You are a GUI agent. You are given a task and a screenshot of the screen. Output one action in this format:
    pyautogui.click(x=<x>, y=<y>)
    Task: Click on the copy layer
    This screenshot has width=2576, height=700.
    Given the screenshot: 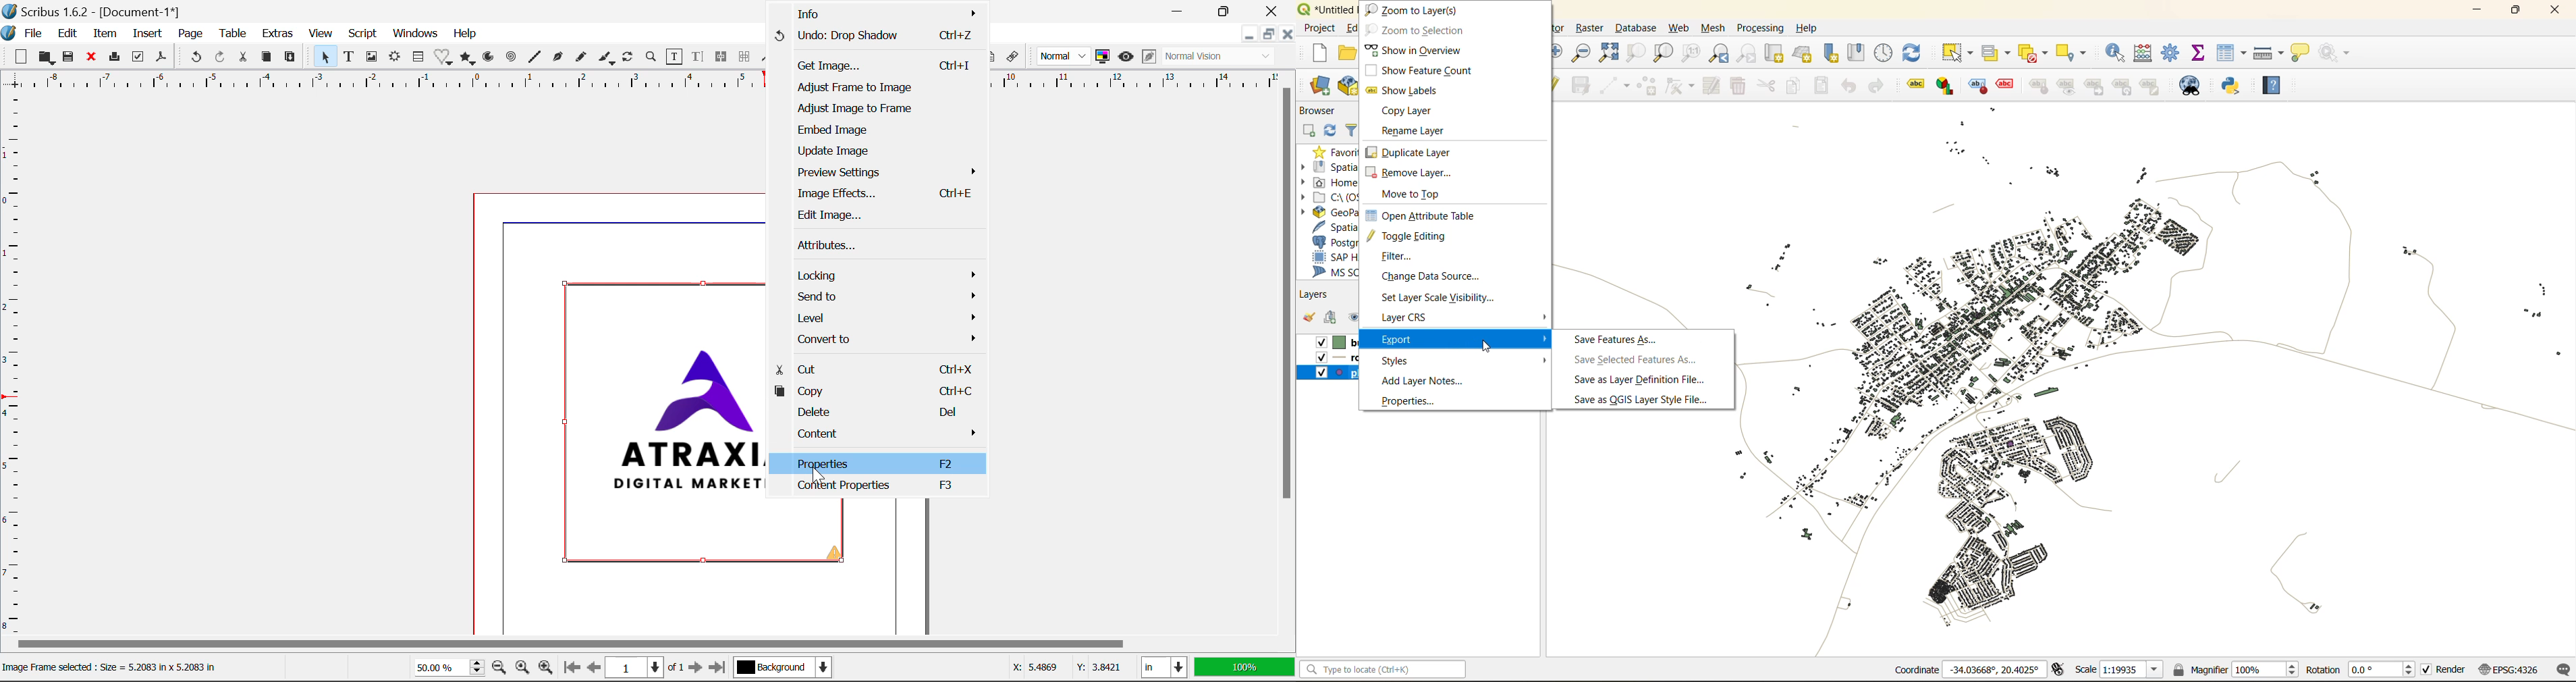 What is the action you would take?
    pyautogui.click(x=1409, y=112)
    